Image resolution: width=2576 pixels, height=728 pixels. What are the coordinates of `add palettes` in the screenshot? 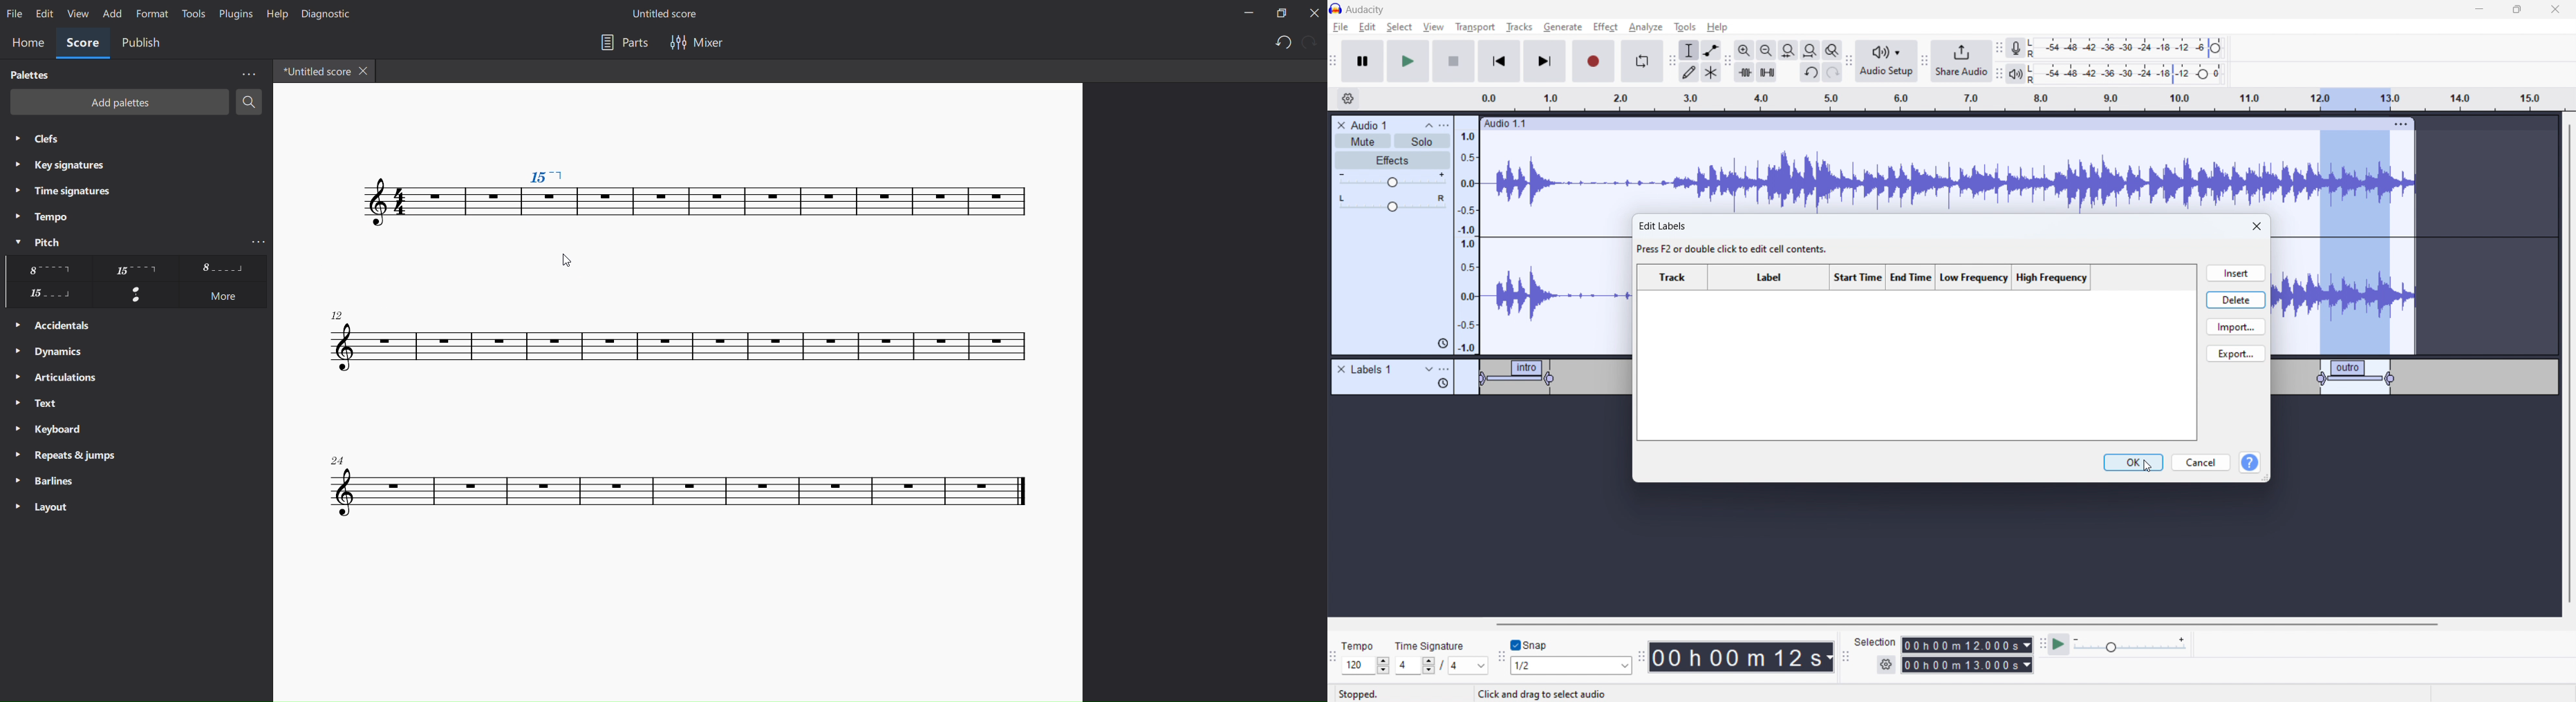 It's located at (117, 102).